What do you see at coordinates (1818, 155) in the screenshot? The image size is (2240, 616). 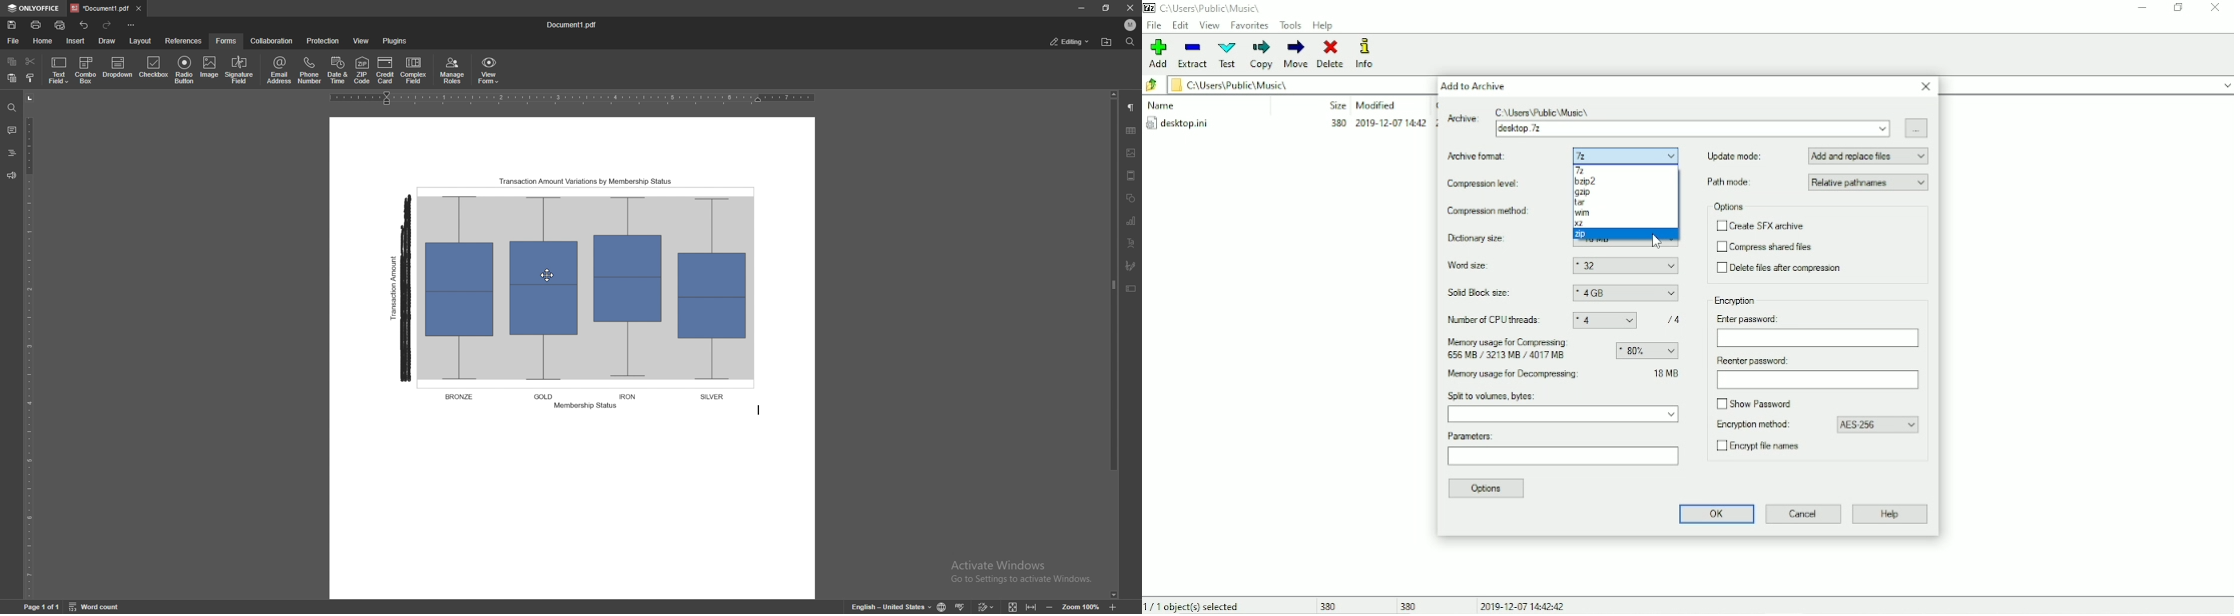 I see `Update mode` at bounding box center [1818, 155].